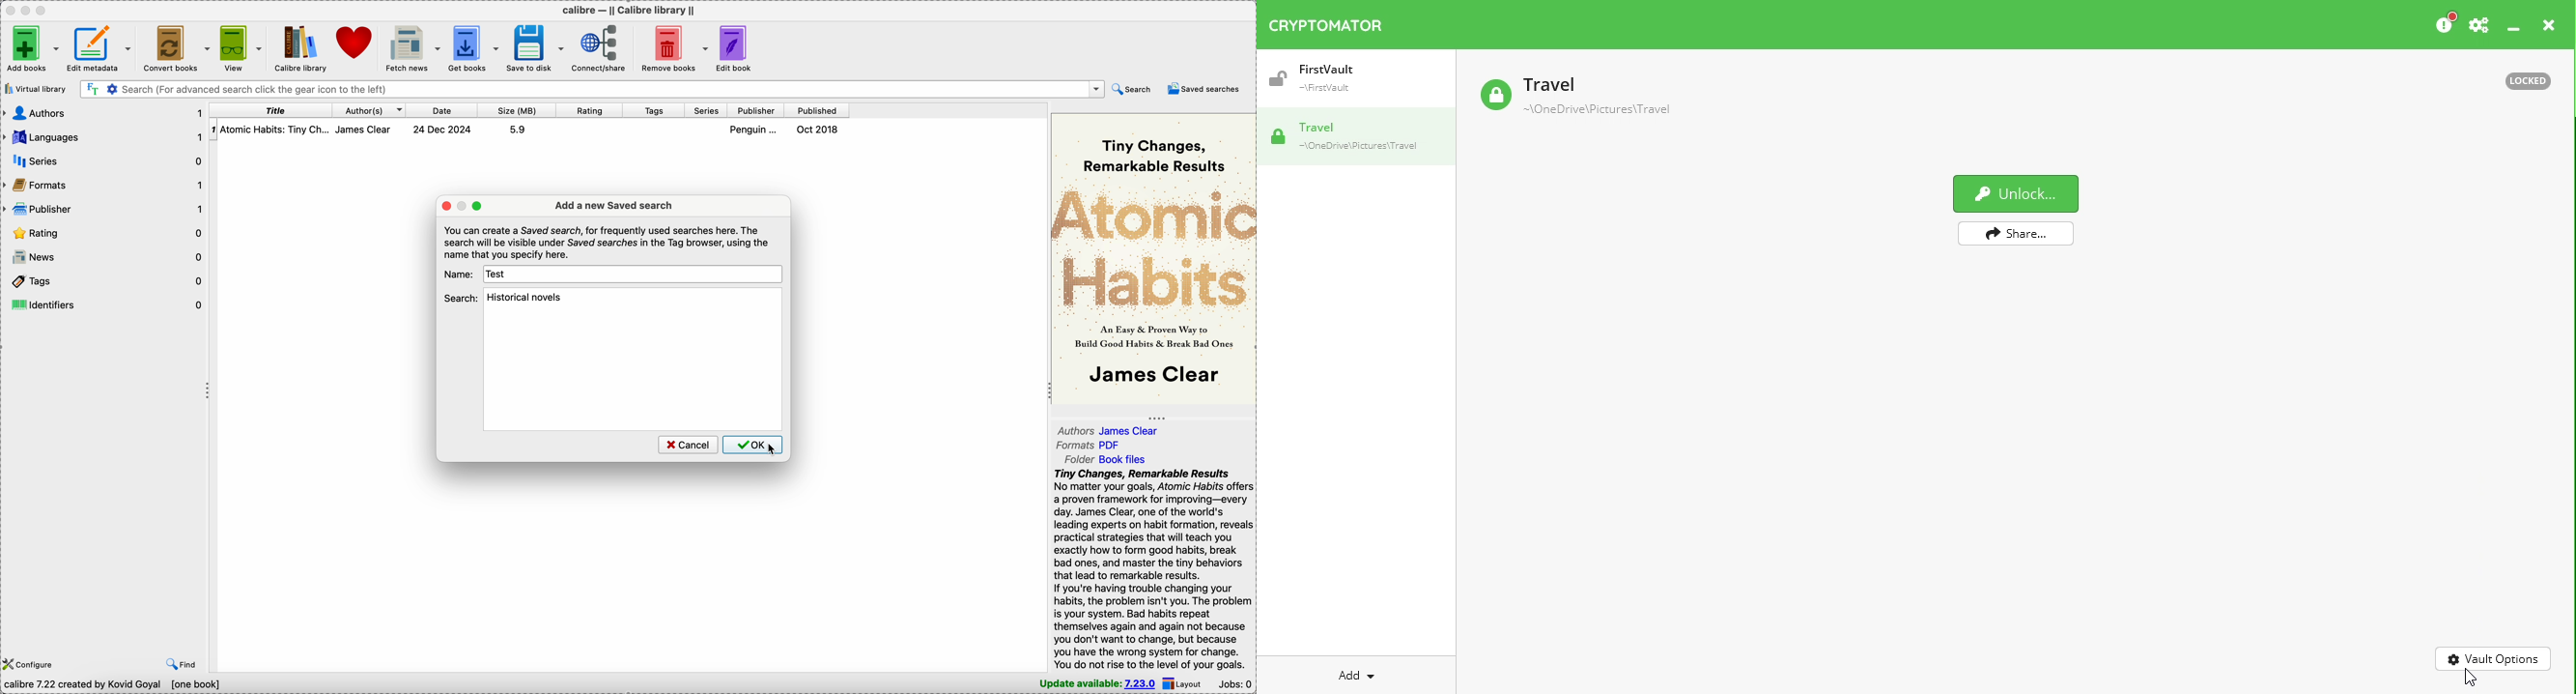 Image resolution: width=2576 pixels, height=700 pixels. What do you see at coordinates (1185, 683) in the screenshot?
I see `layout` at bounding box center [1185, 683].